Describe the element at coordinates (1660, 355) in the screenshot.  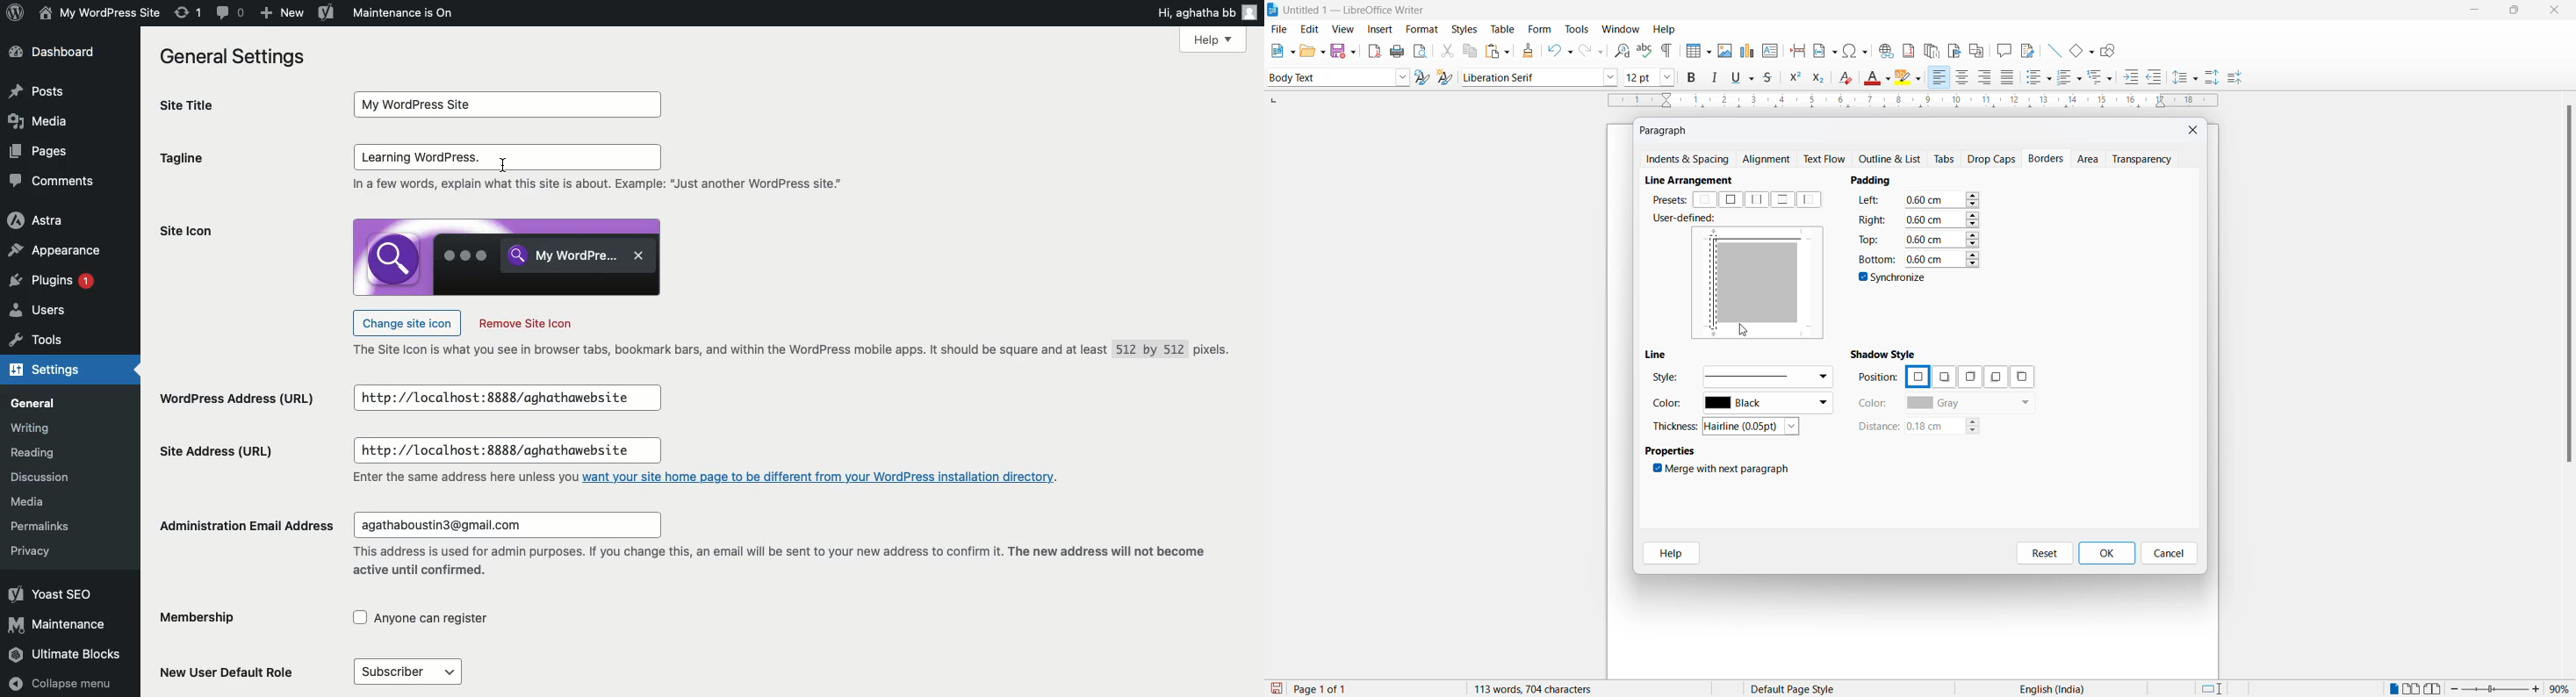
I see `line` at that location.